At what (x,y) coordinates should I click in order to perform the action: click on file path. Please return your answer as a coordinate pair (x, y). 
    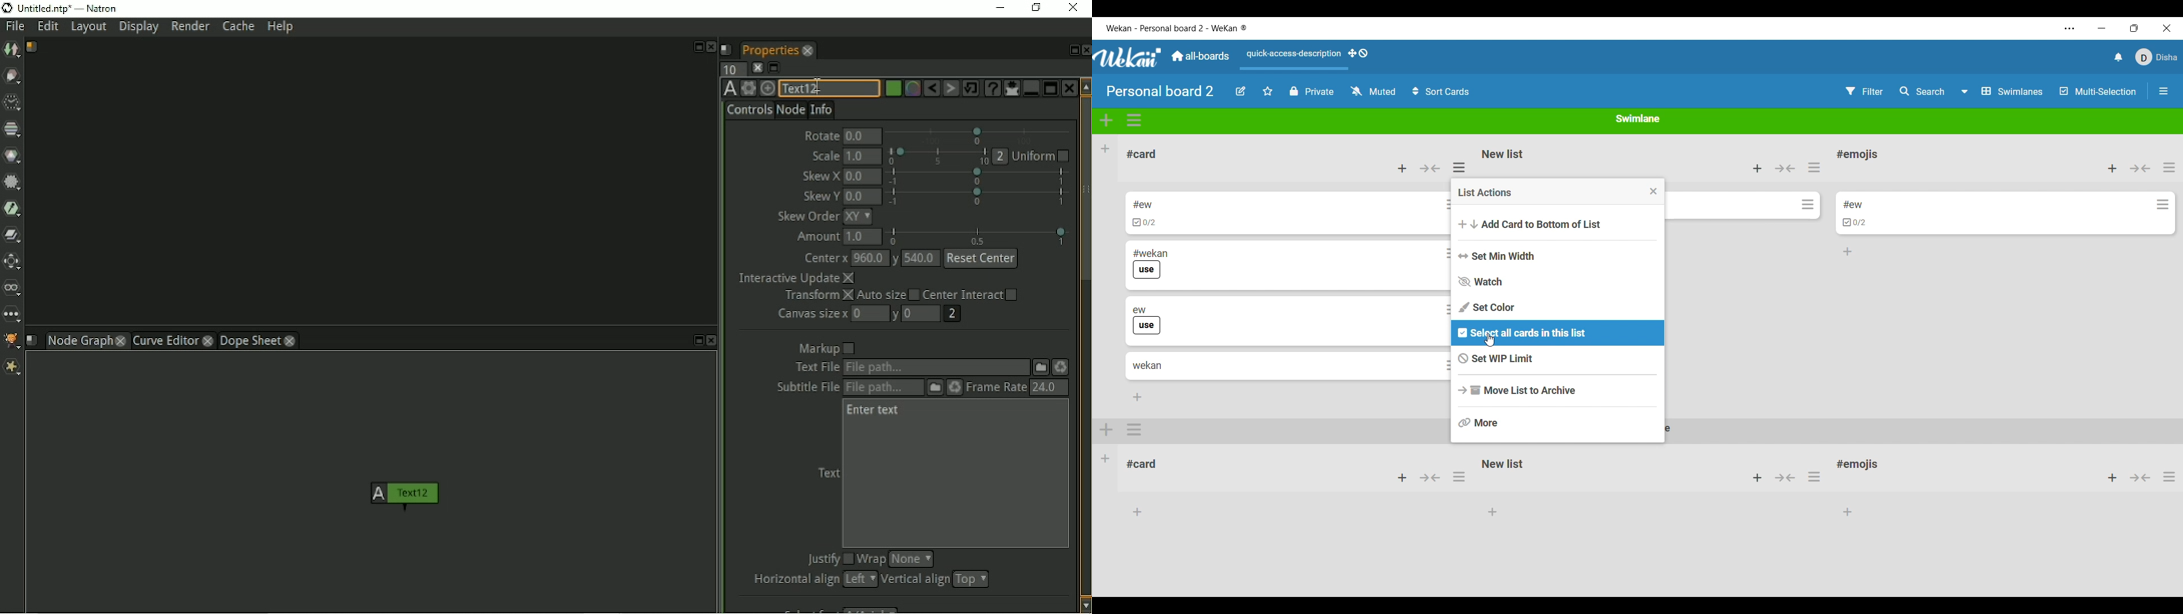
    Looking at the image, I should click on (883, 388).